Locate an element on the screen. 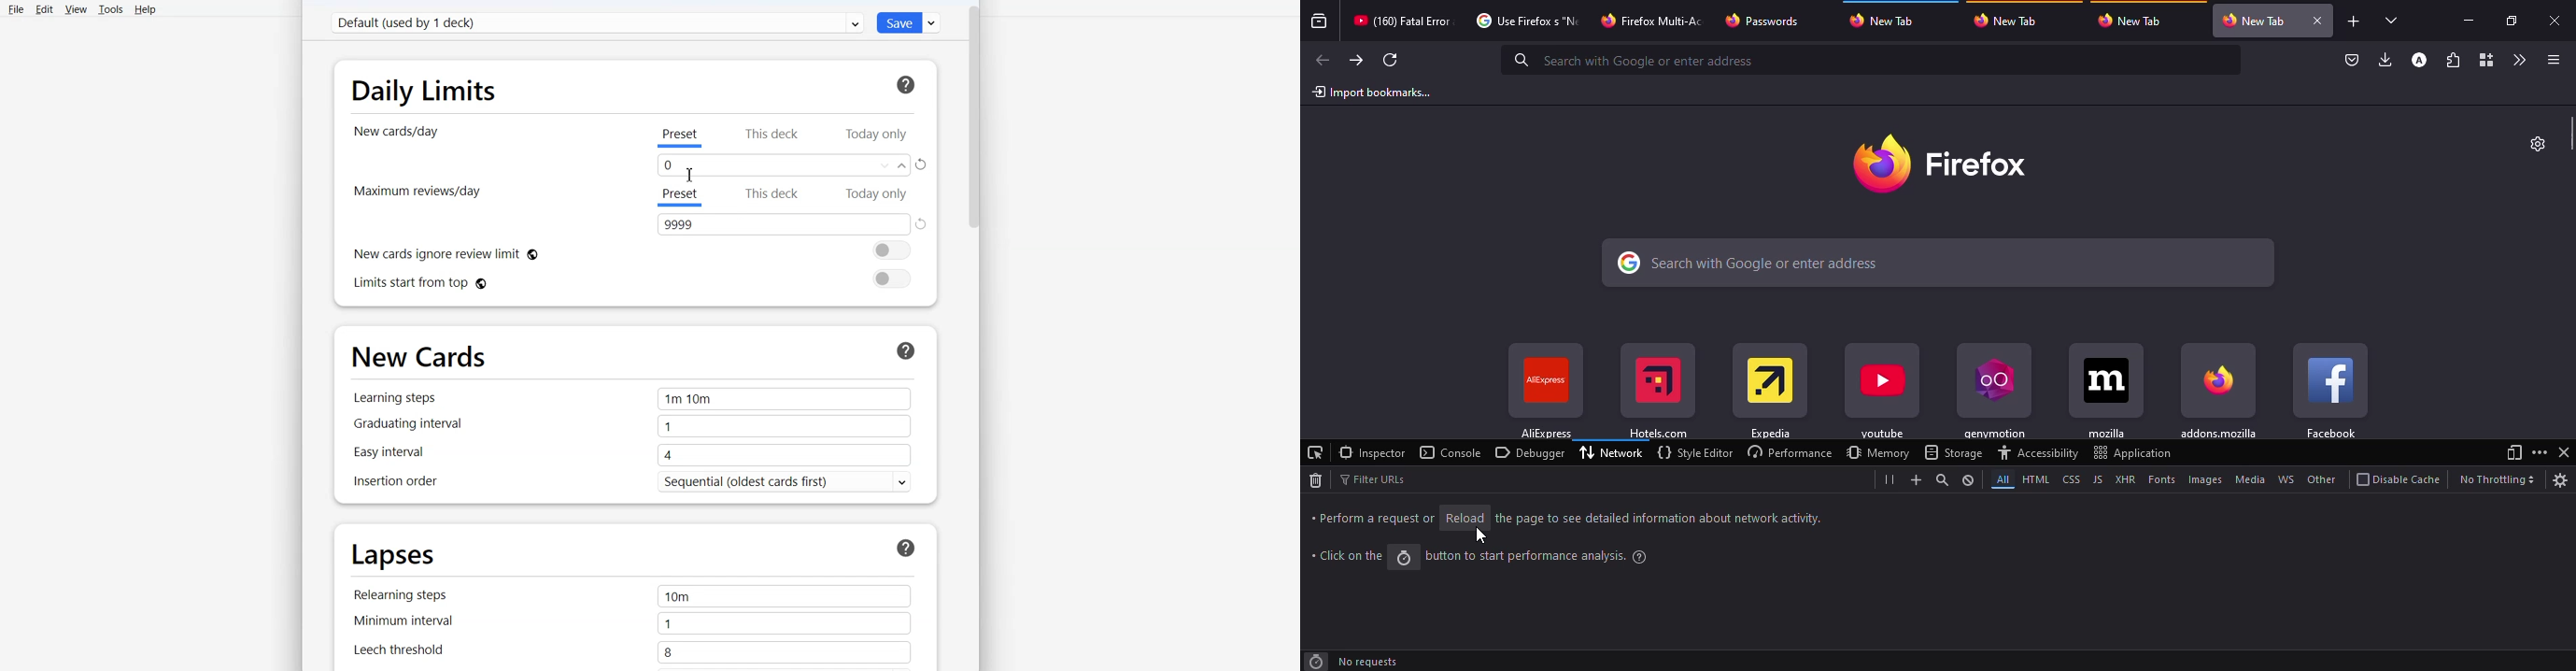  shortcuts is located at coordinates (1993, 393).